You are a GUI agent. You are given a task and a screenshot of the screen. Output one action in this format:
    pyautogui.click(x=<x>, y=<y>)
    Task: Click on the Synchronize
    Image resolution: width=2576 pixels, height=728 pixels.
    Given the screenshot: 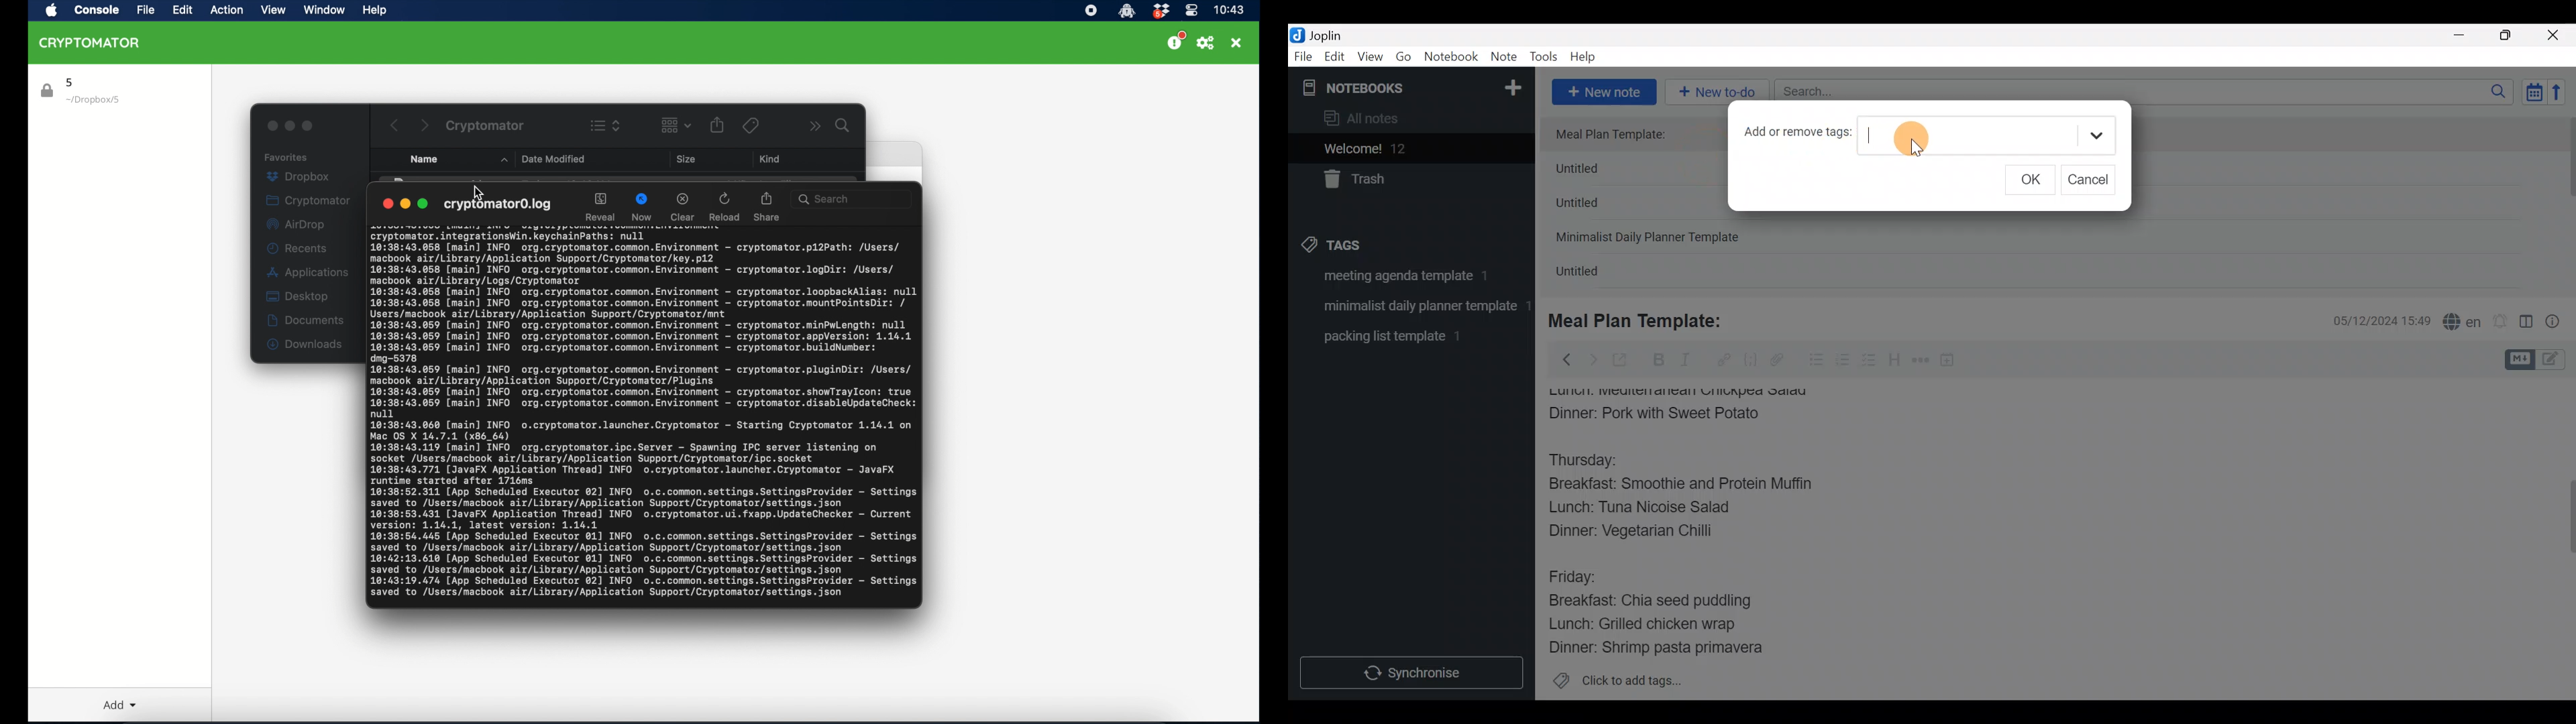 What is the action you would take?
    pyautogui.click(x=1413, y=672)
    